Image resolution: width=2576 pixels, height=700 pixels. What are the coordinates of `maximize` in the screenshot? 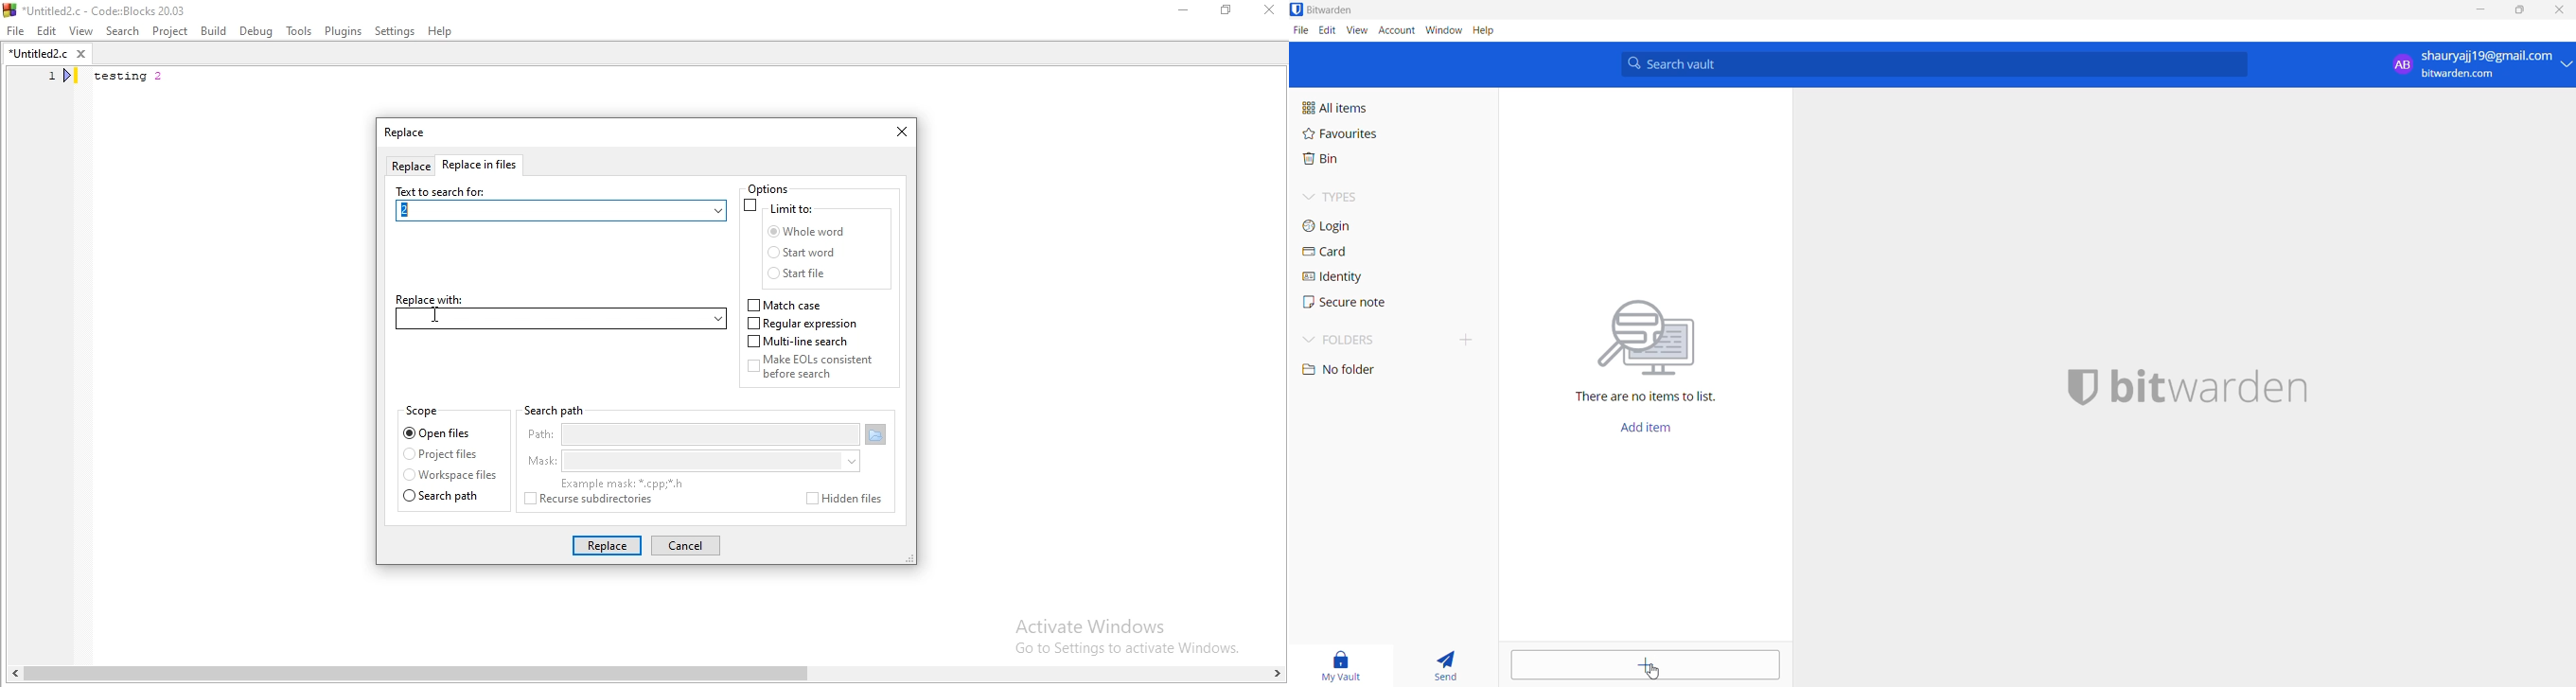 It's located at (2522, 11).